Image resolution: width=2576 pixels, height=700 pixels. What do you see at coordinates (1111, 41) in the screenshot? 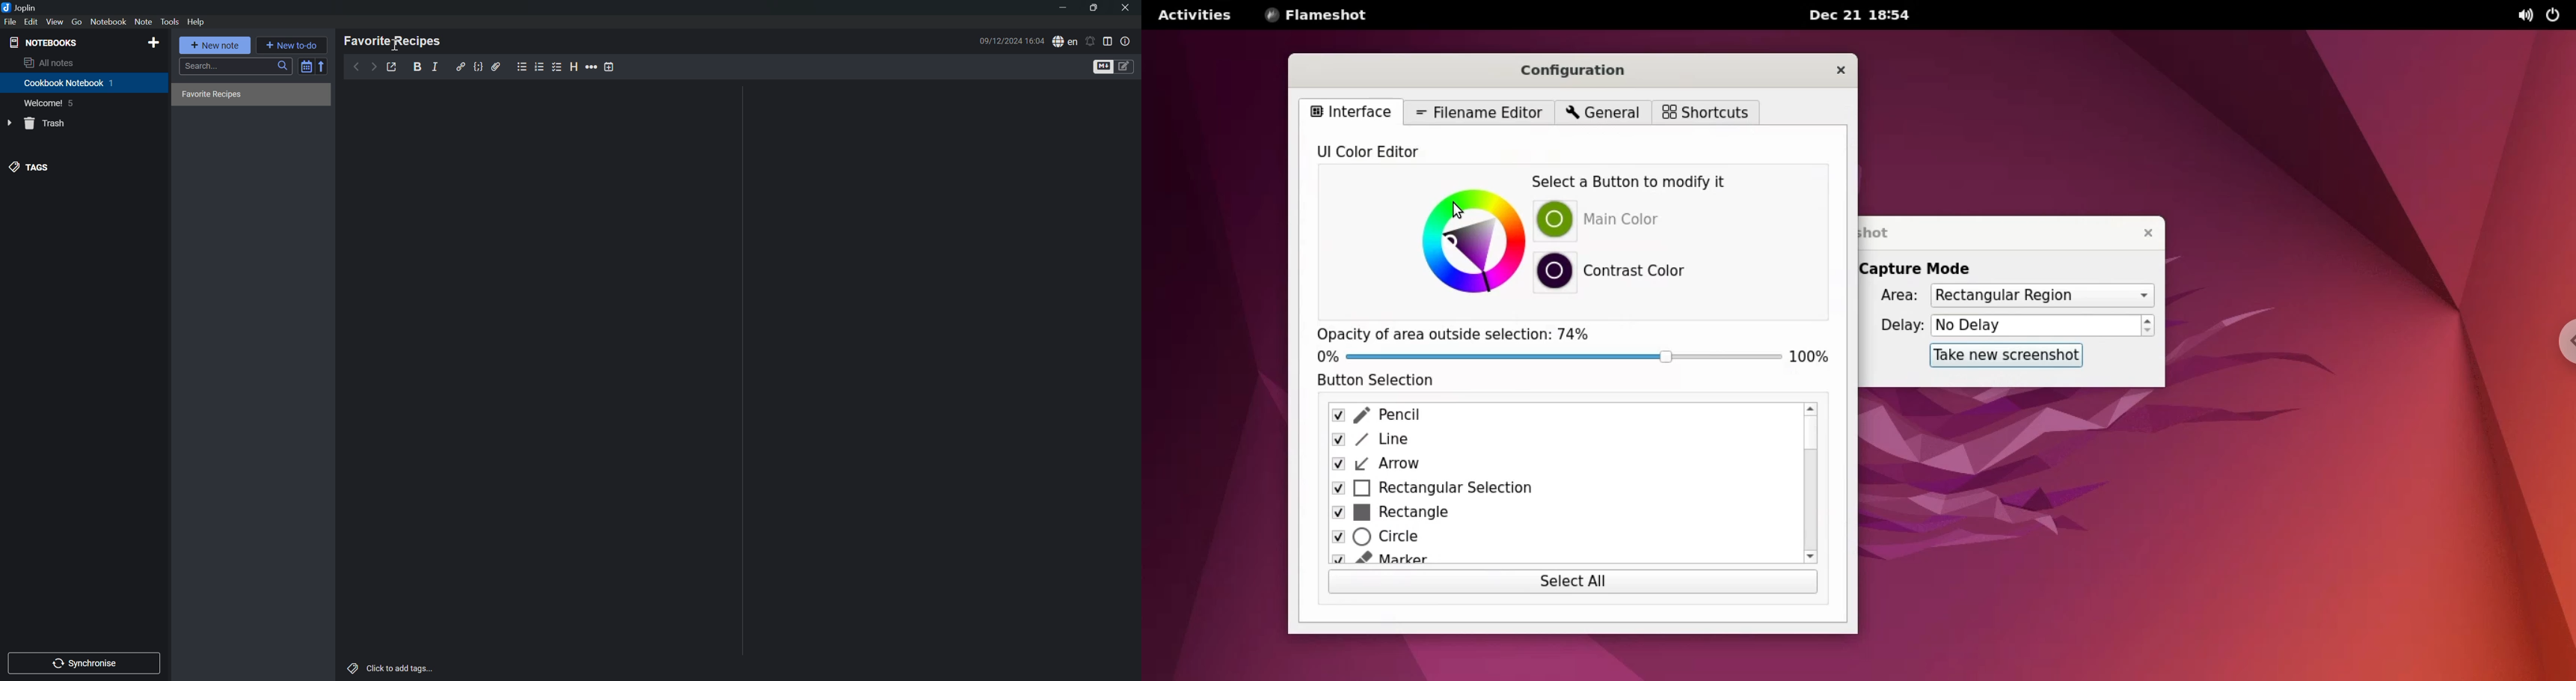
I see `Toggle editor layout` at bounding box center [1111, 41].